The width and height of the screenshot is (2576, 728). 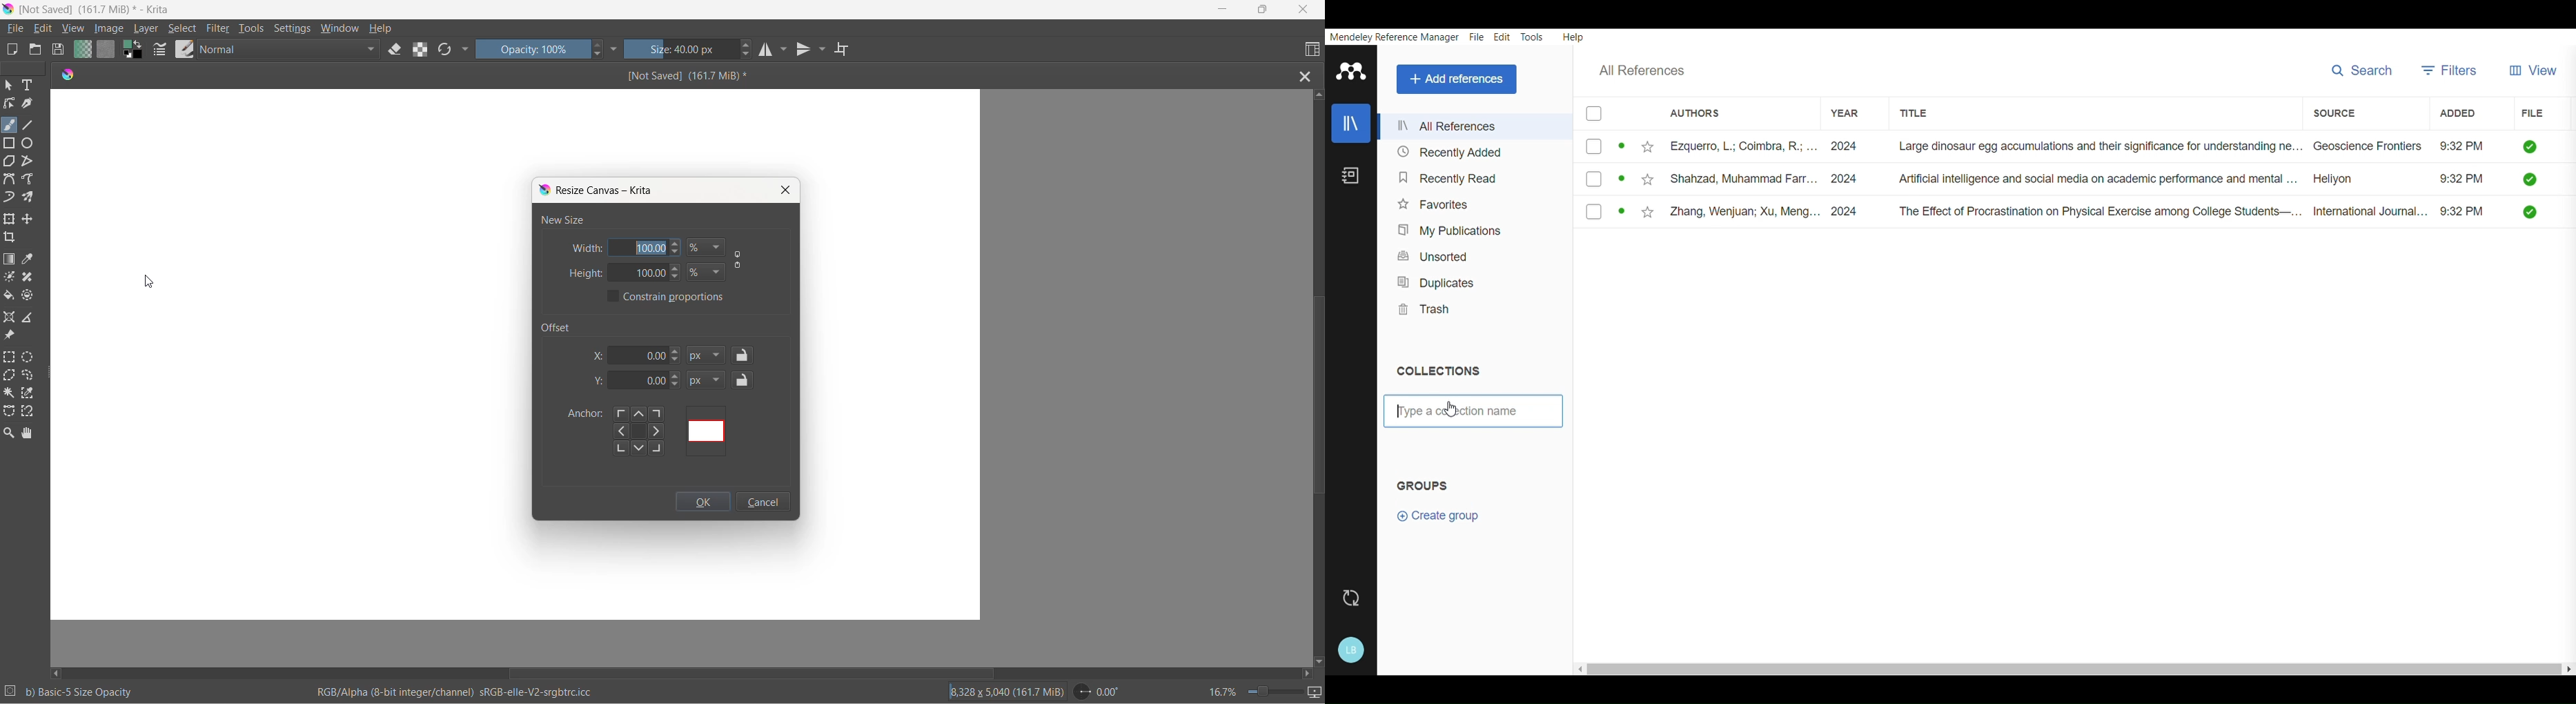 What do you see at coordinates (674, 76) in the screenshot?
I see `file name and size` at bounding box center [674, 76].